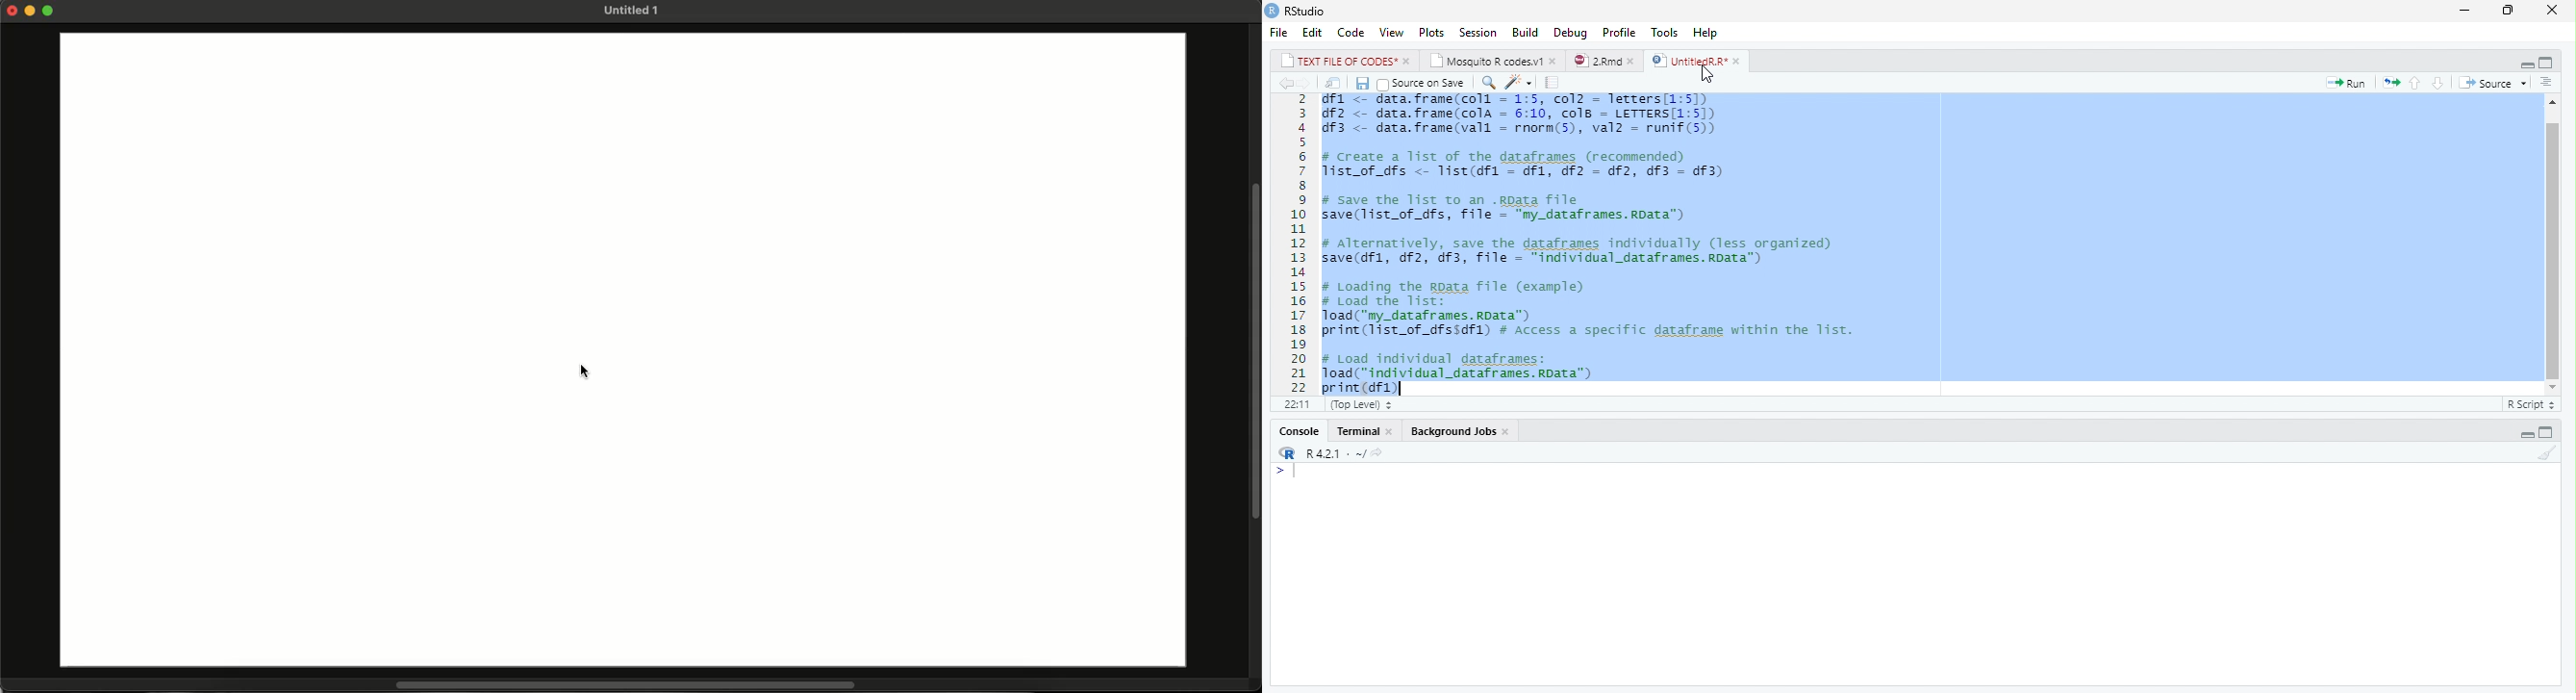 This screenshot has height=700, width=2576. What do you see at coordinates (1424, 84) in the screenshot?
I see `Source on Save` at bounding box center [1424, 84].